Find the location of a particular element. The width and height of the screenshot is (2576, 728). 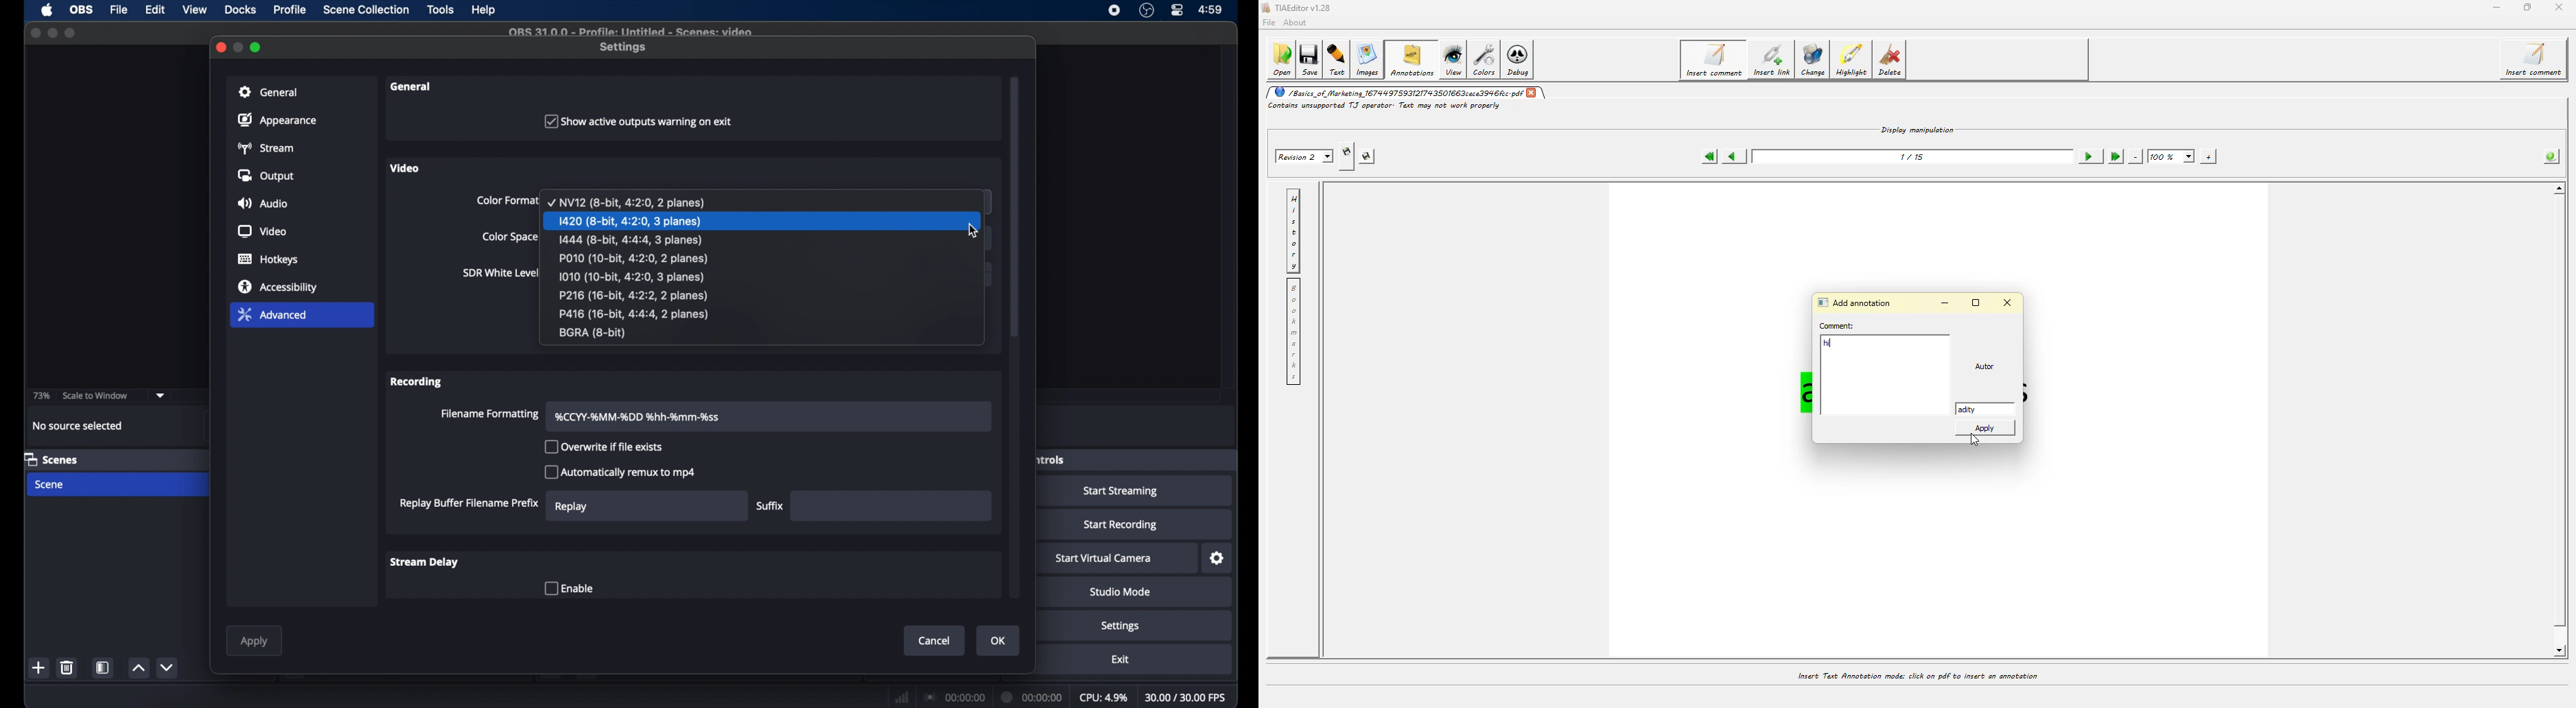

docks is located at coordinates (240, 10).